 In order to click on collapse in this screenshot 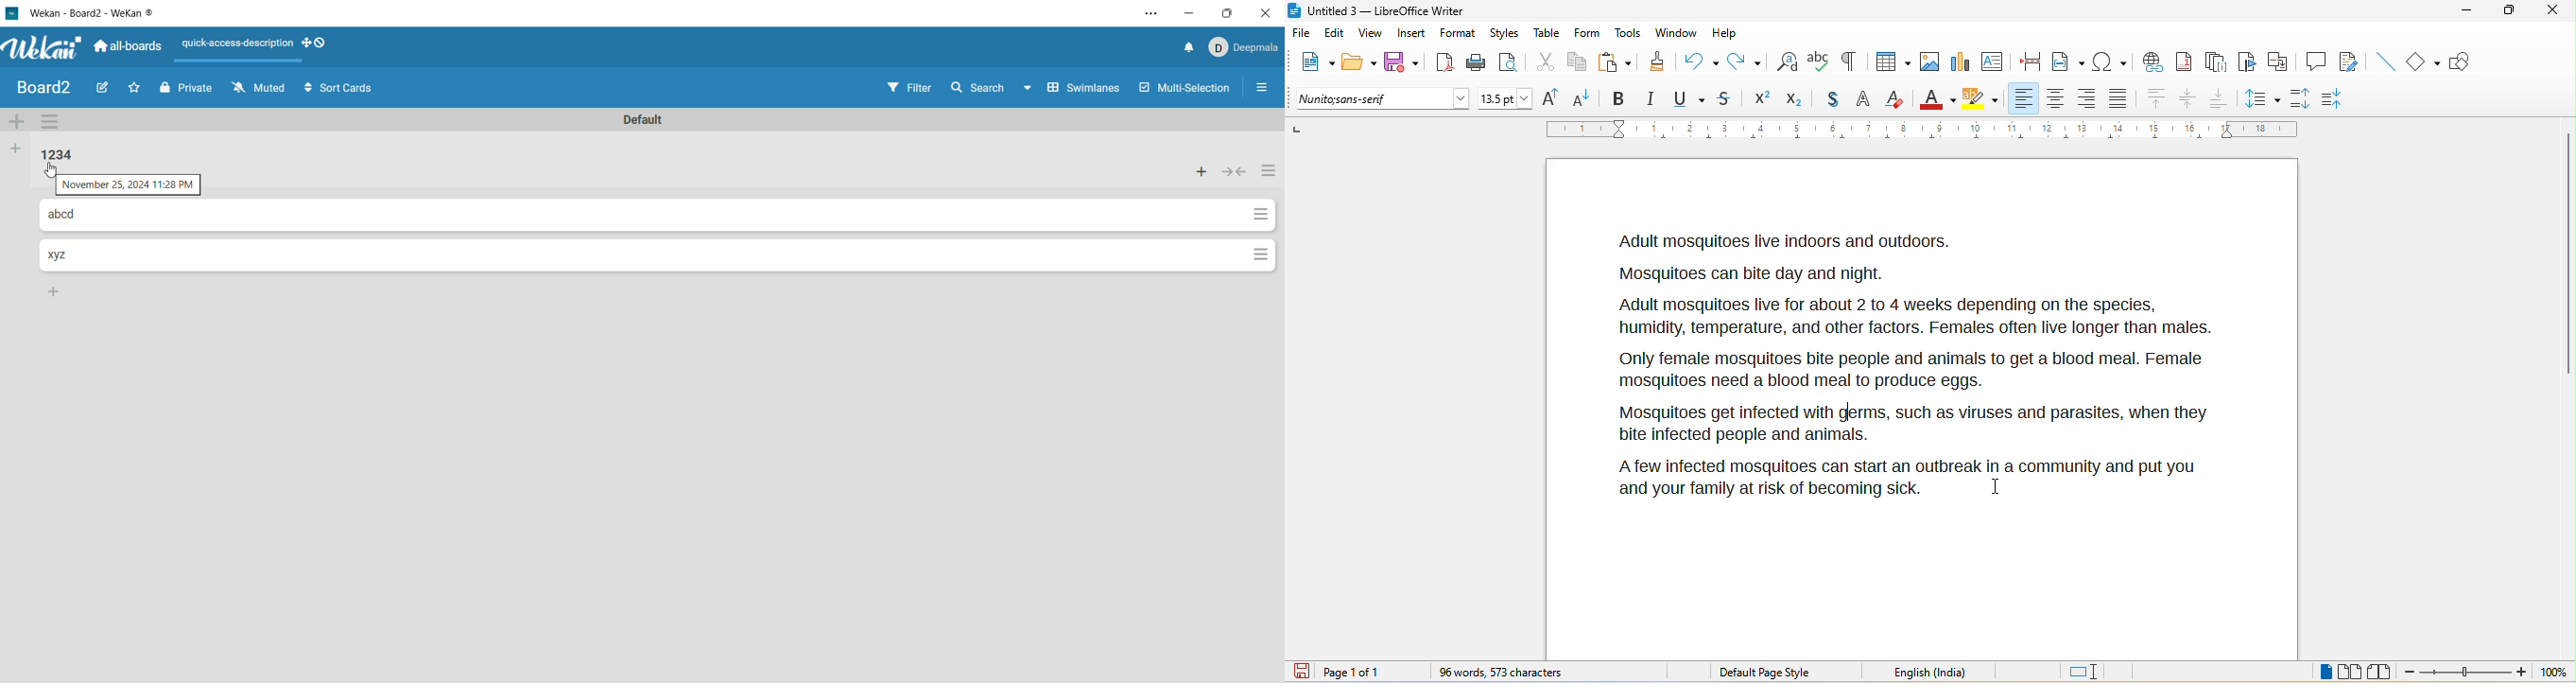, I will do `click(1235, 171)`.